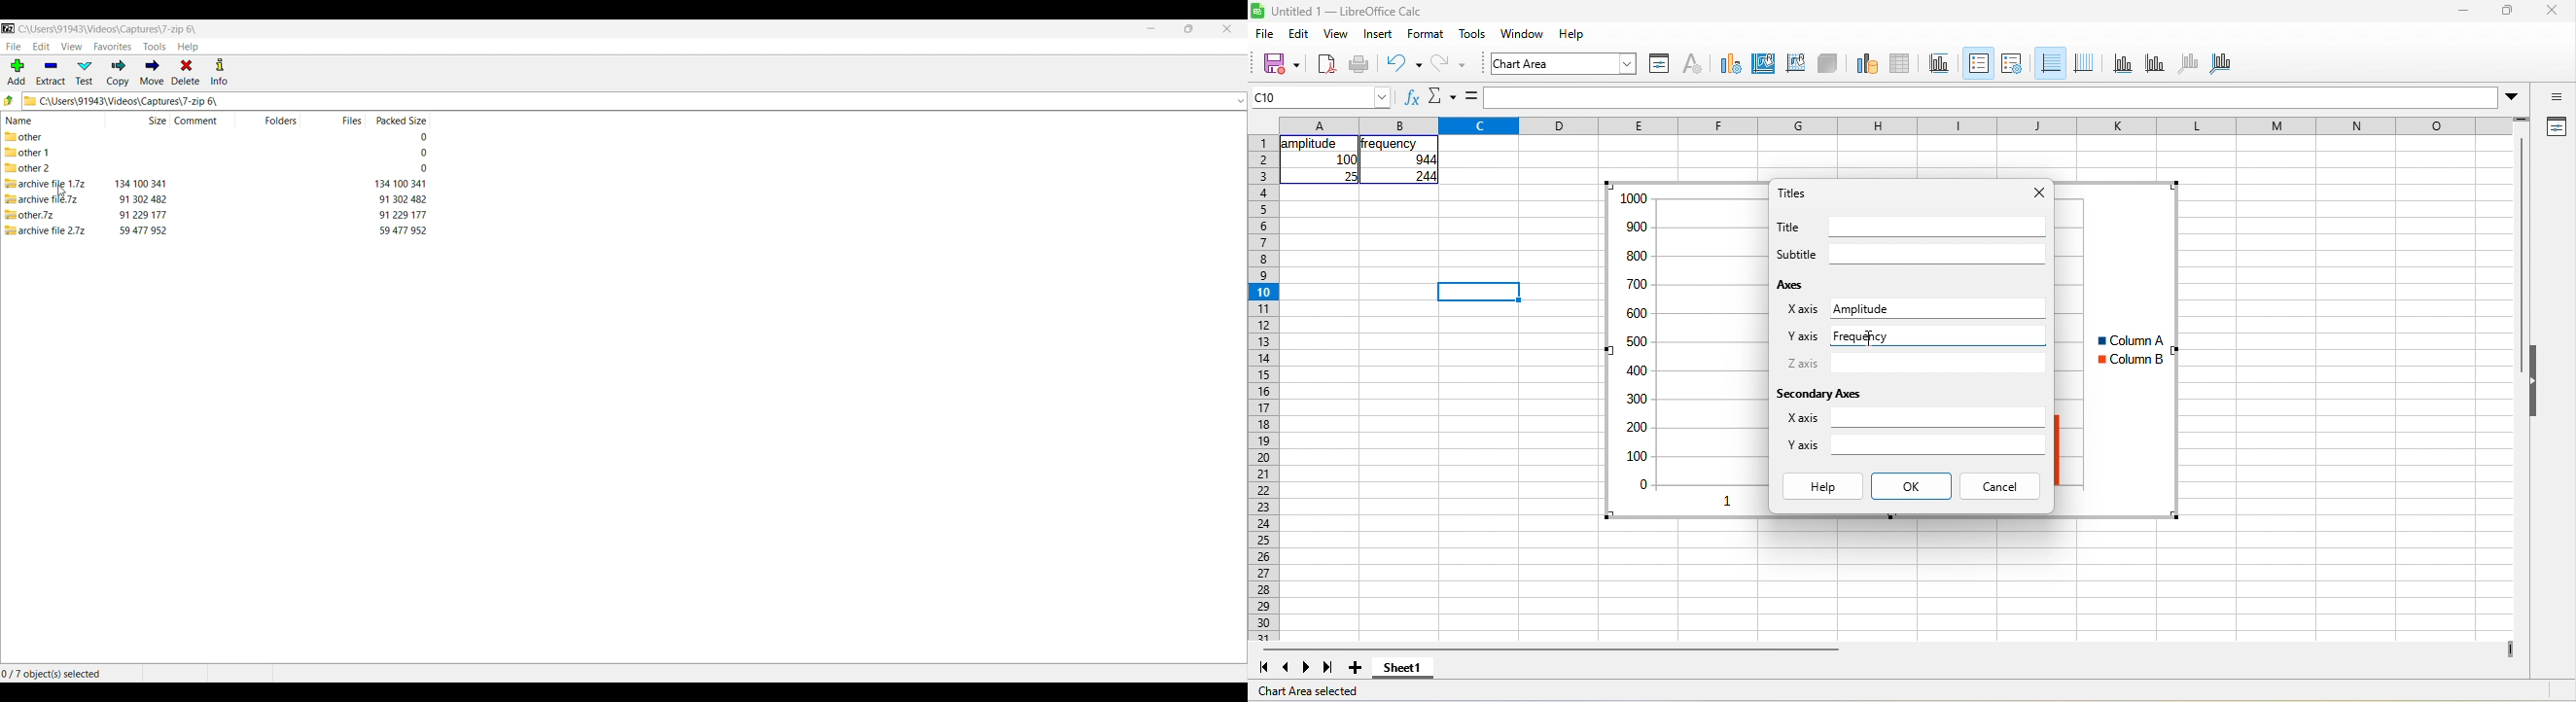 The width and height of the screenshot is (2576, 728). Describe the element at coordinates (1938, 254) in the screenshot. I see `Input for subtitle` at that location.